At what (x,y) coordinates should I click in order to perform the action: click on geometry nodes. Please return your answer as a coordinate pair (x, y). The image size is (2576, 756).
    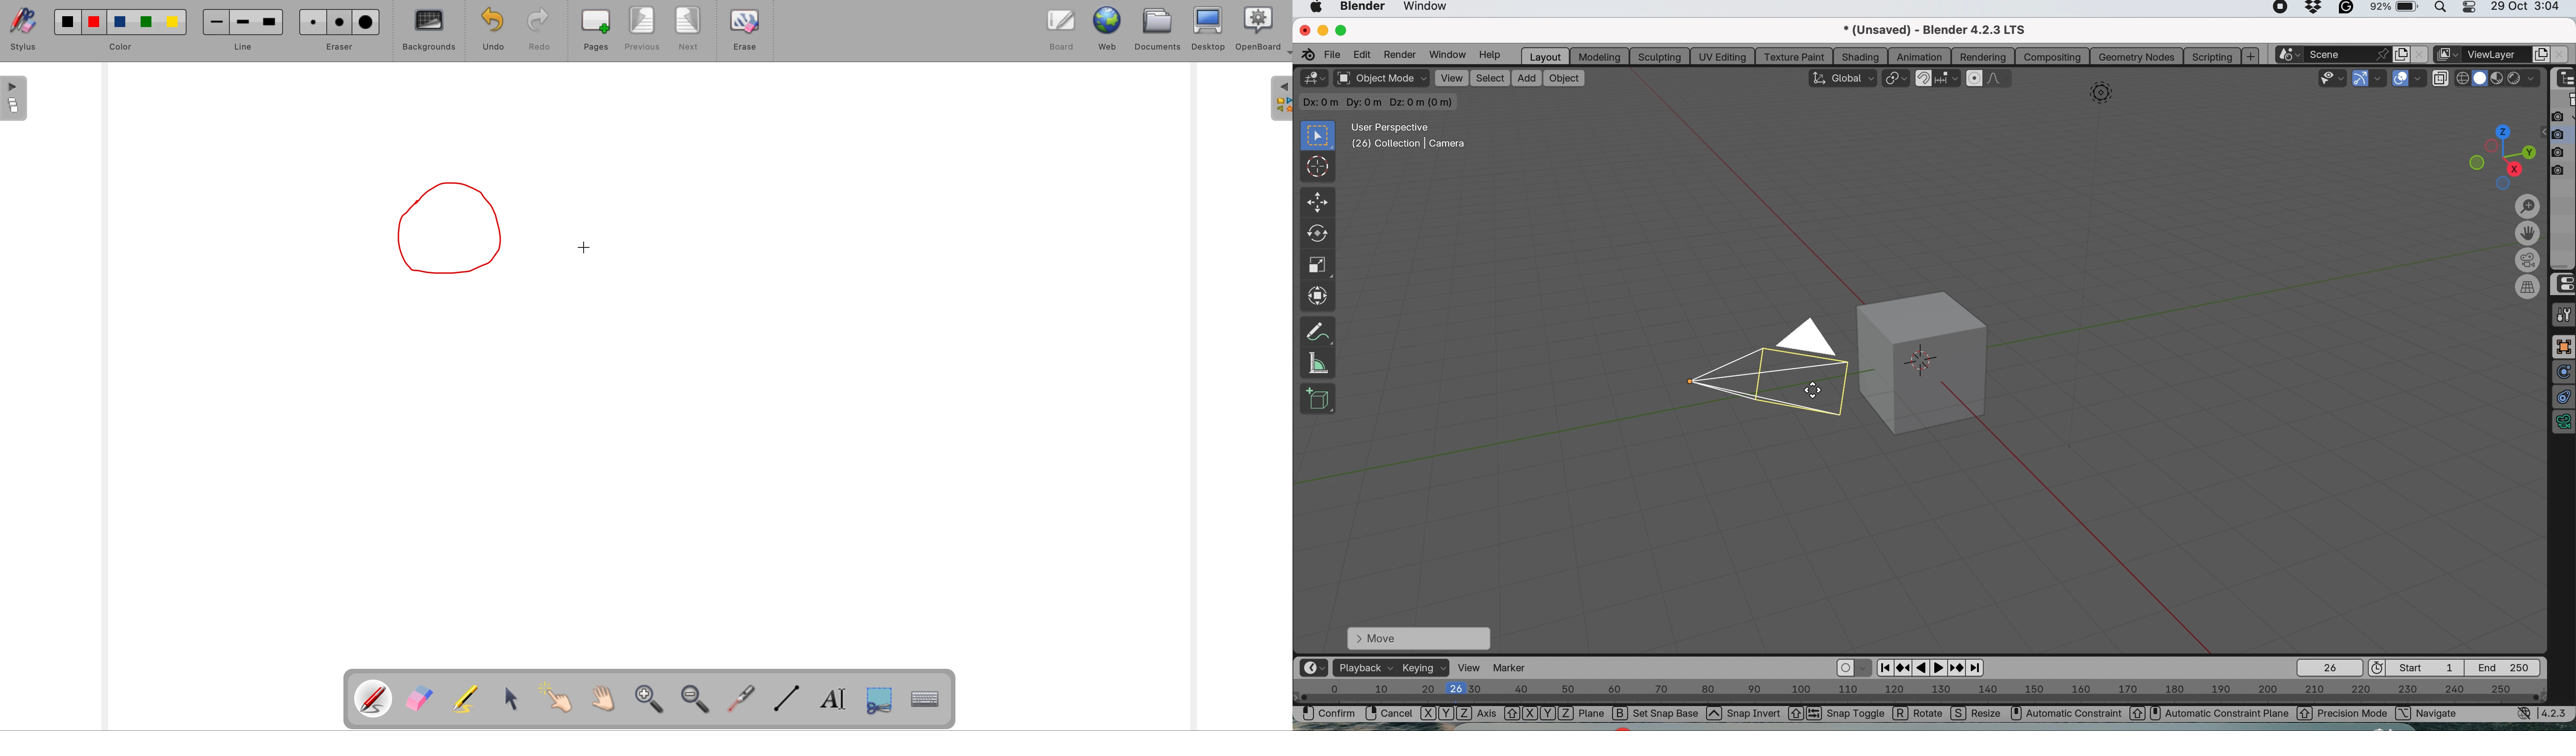
    Looking at the image, I should click on (2136, 57).